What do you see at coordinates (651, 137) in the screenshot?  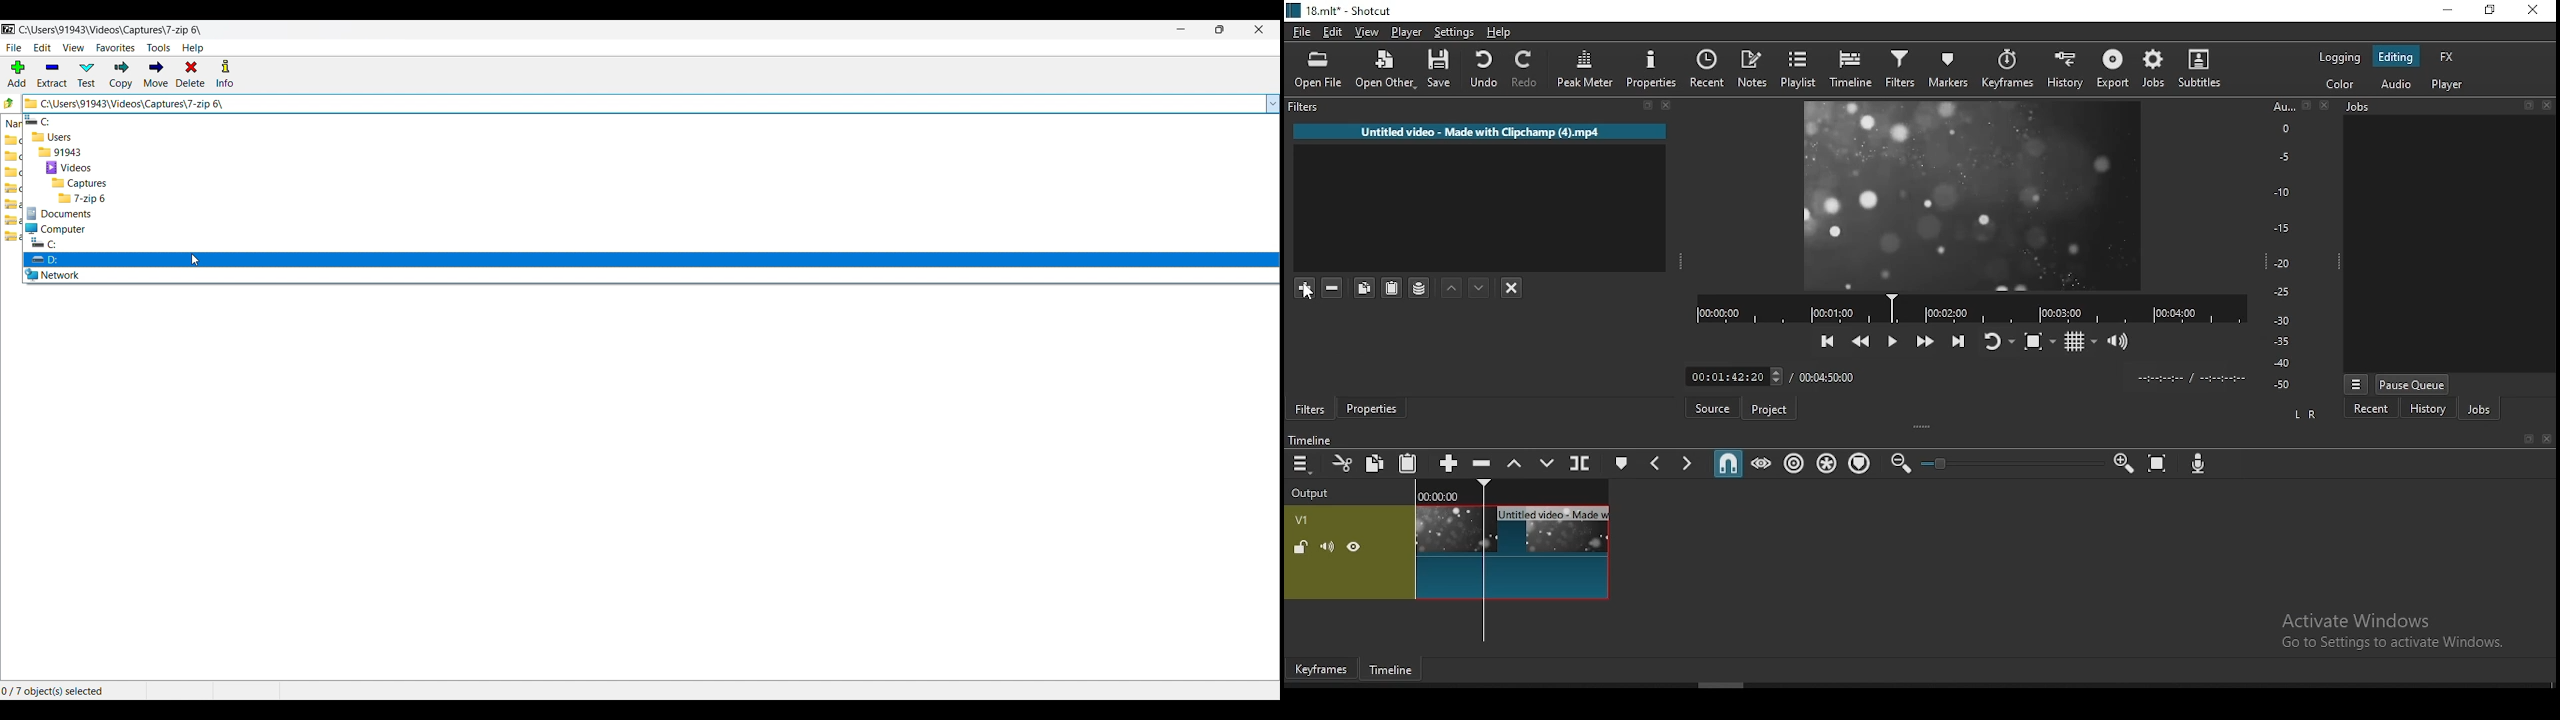 I see `Users folder` at bounding box center [651, 137].